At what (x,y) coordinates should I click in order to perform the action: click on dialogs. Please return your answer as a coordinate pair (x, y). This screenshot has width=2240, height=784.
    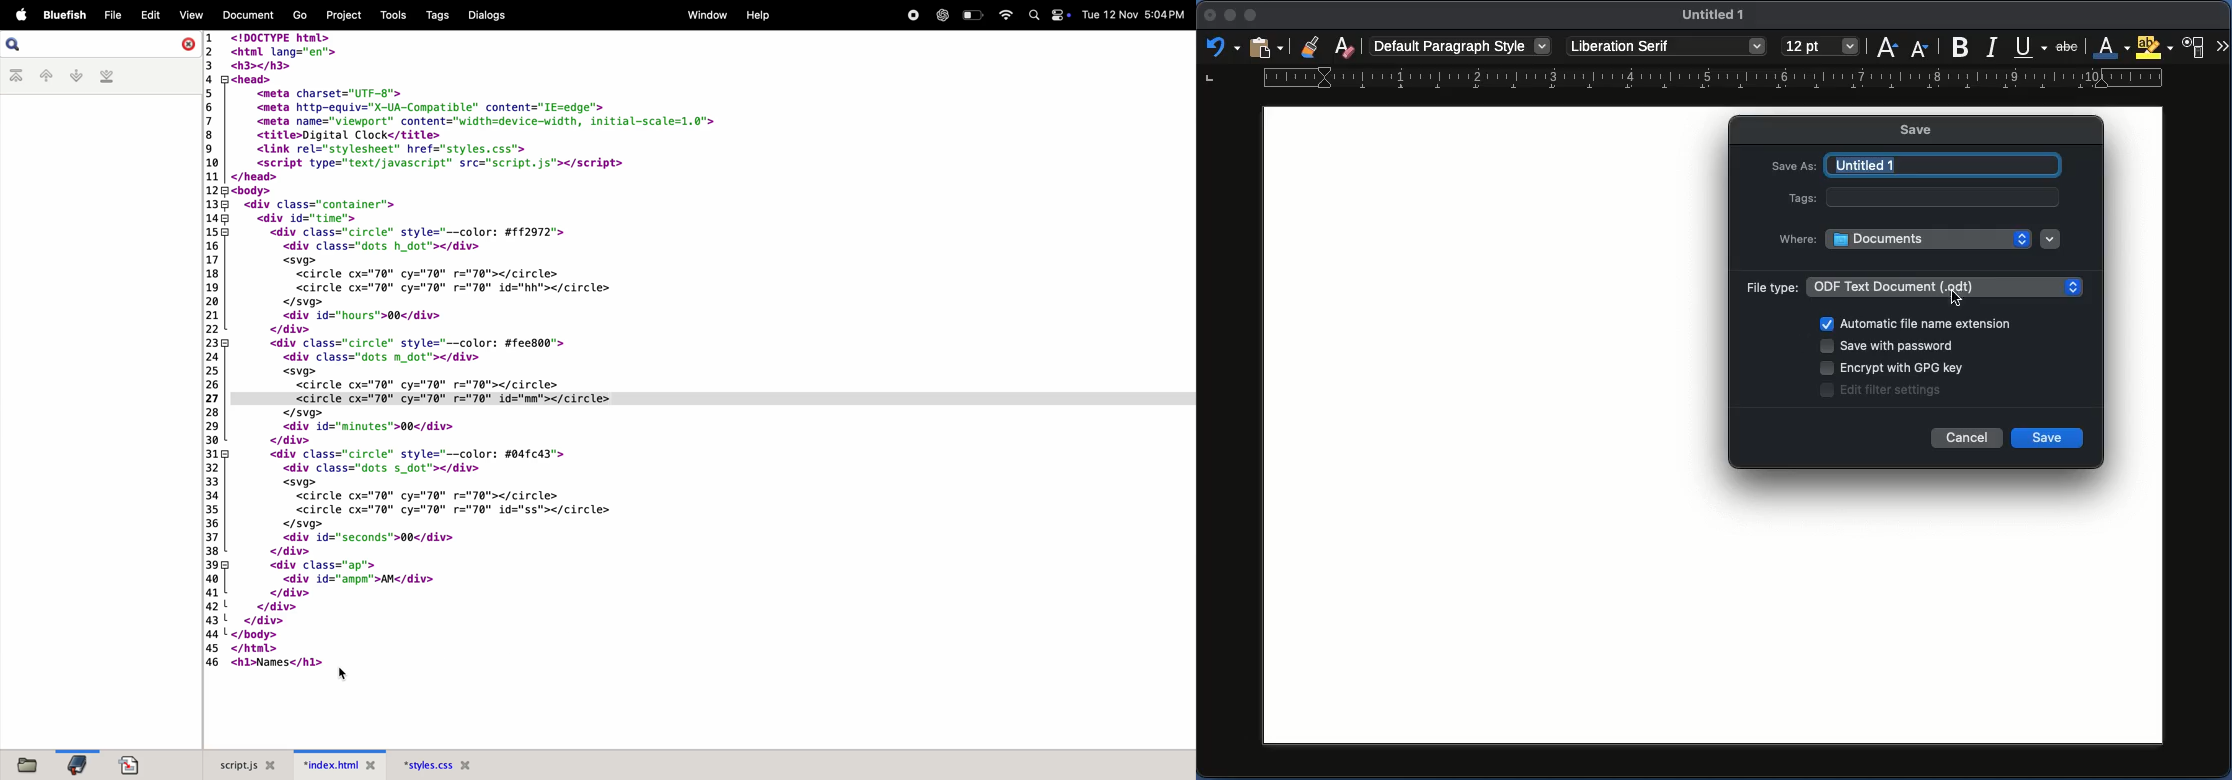
    Looking at the image, I should click on (488, 15).